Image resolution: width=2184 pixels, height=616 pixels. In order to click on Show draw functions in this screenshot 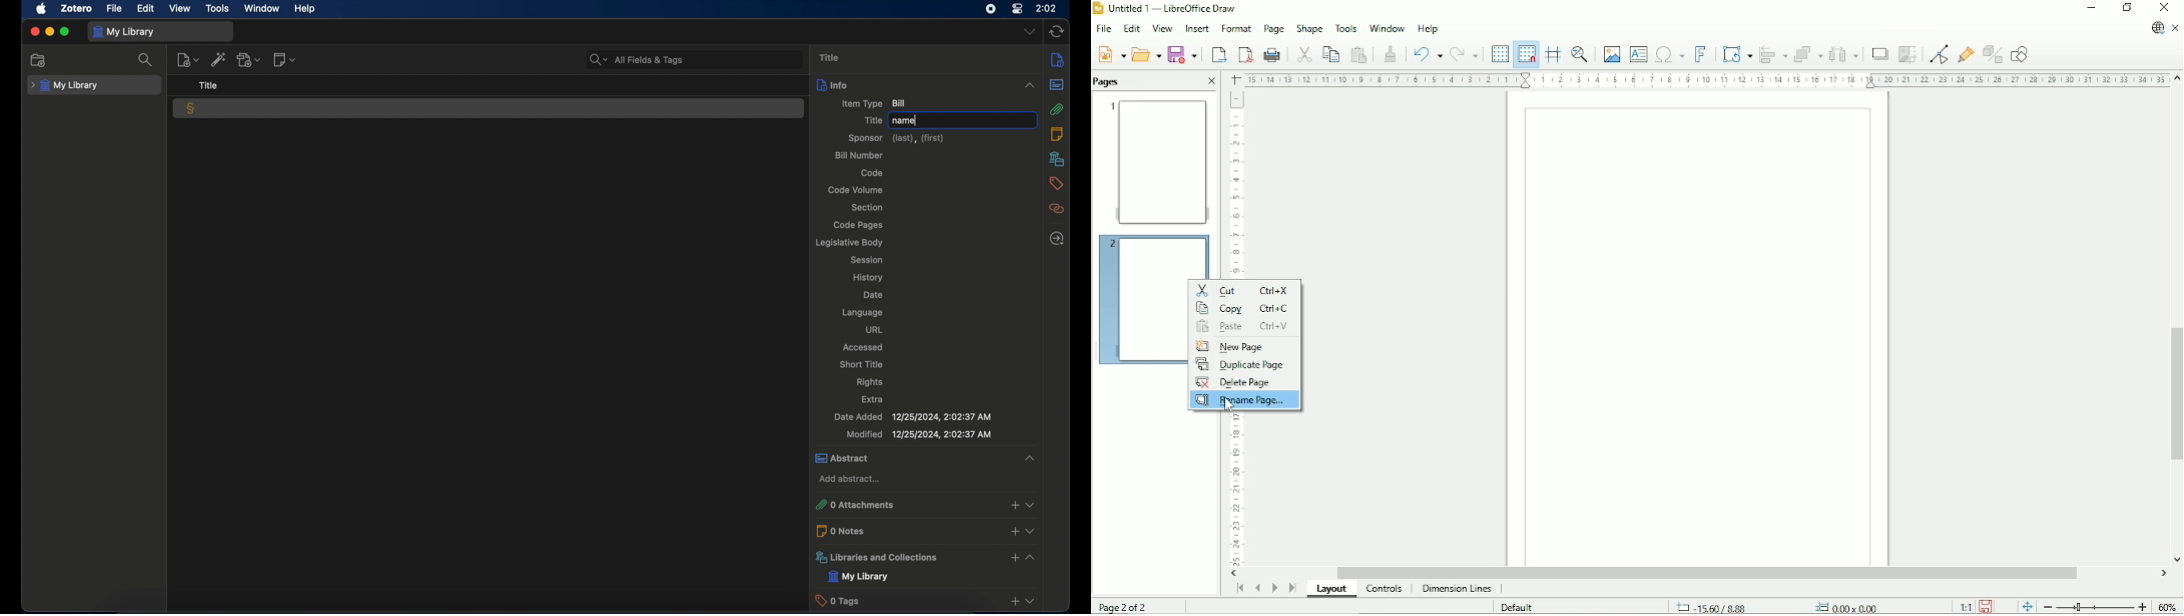, I will do `click(2019, 54)`.